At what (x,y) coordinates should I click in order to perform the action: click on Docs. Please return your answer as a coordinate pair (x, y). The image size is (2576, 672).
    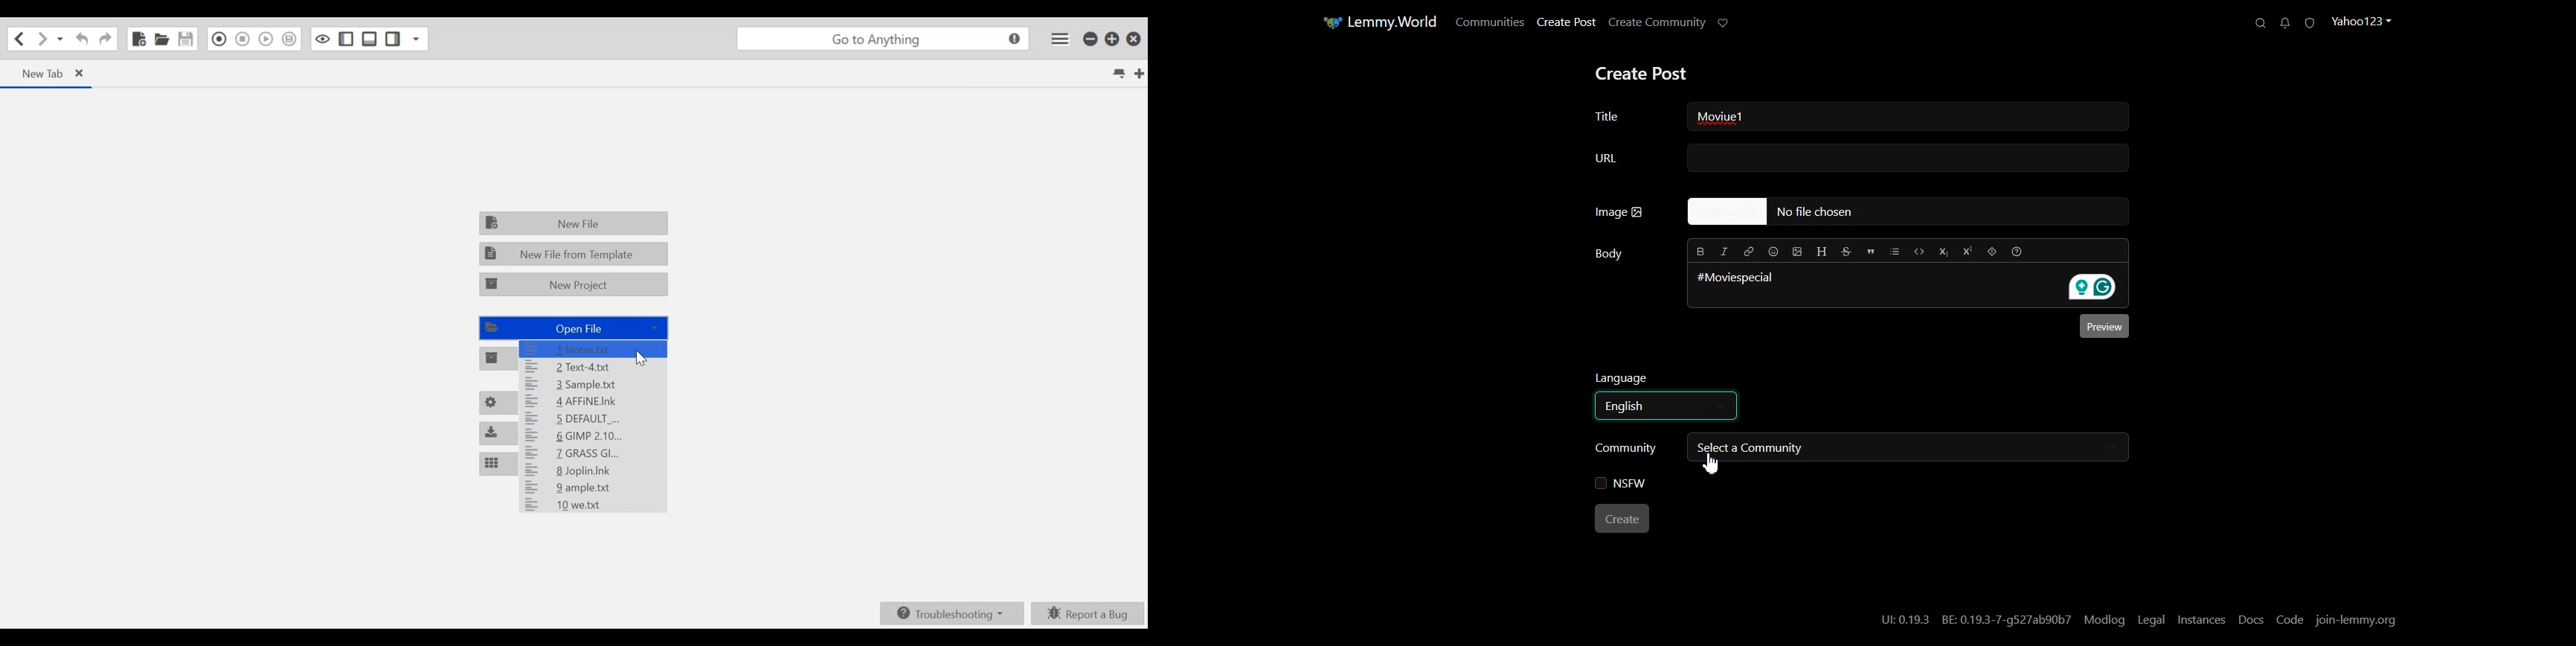
    Looking at the image, I should click on (2251, 620).